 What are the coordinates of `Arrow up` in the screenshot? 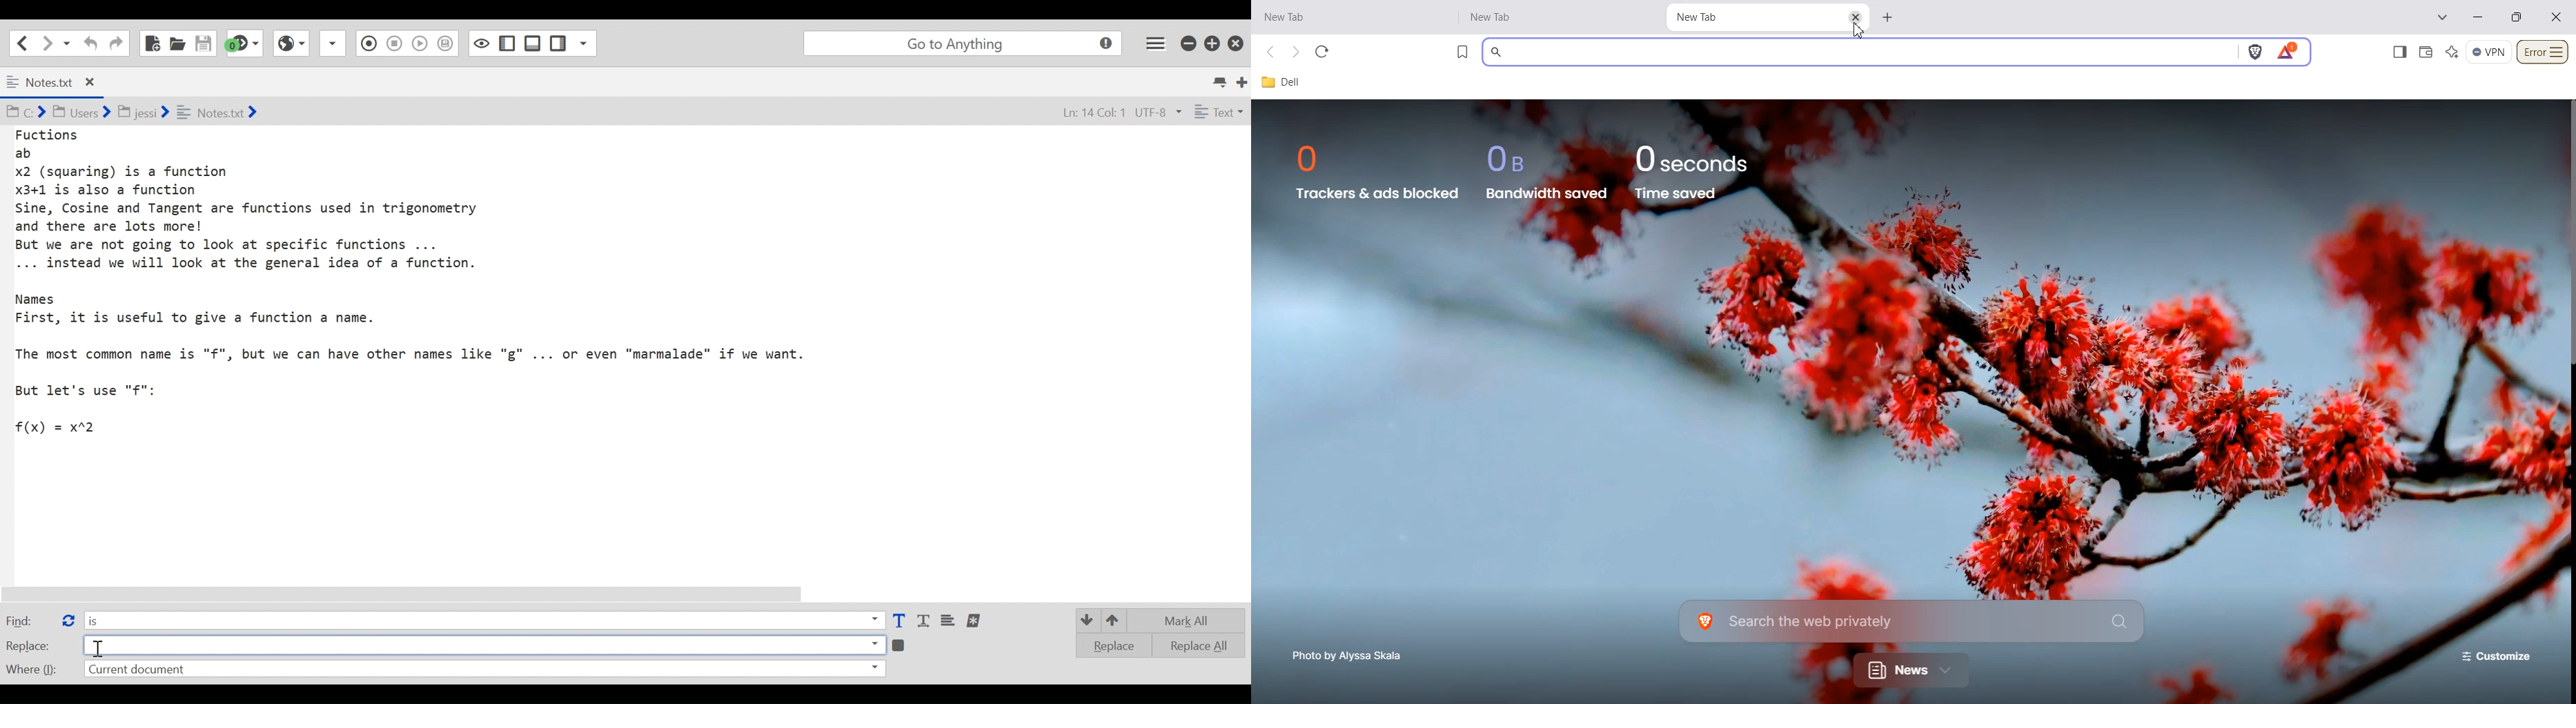 It's located at (1116, 619).